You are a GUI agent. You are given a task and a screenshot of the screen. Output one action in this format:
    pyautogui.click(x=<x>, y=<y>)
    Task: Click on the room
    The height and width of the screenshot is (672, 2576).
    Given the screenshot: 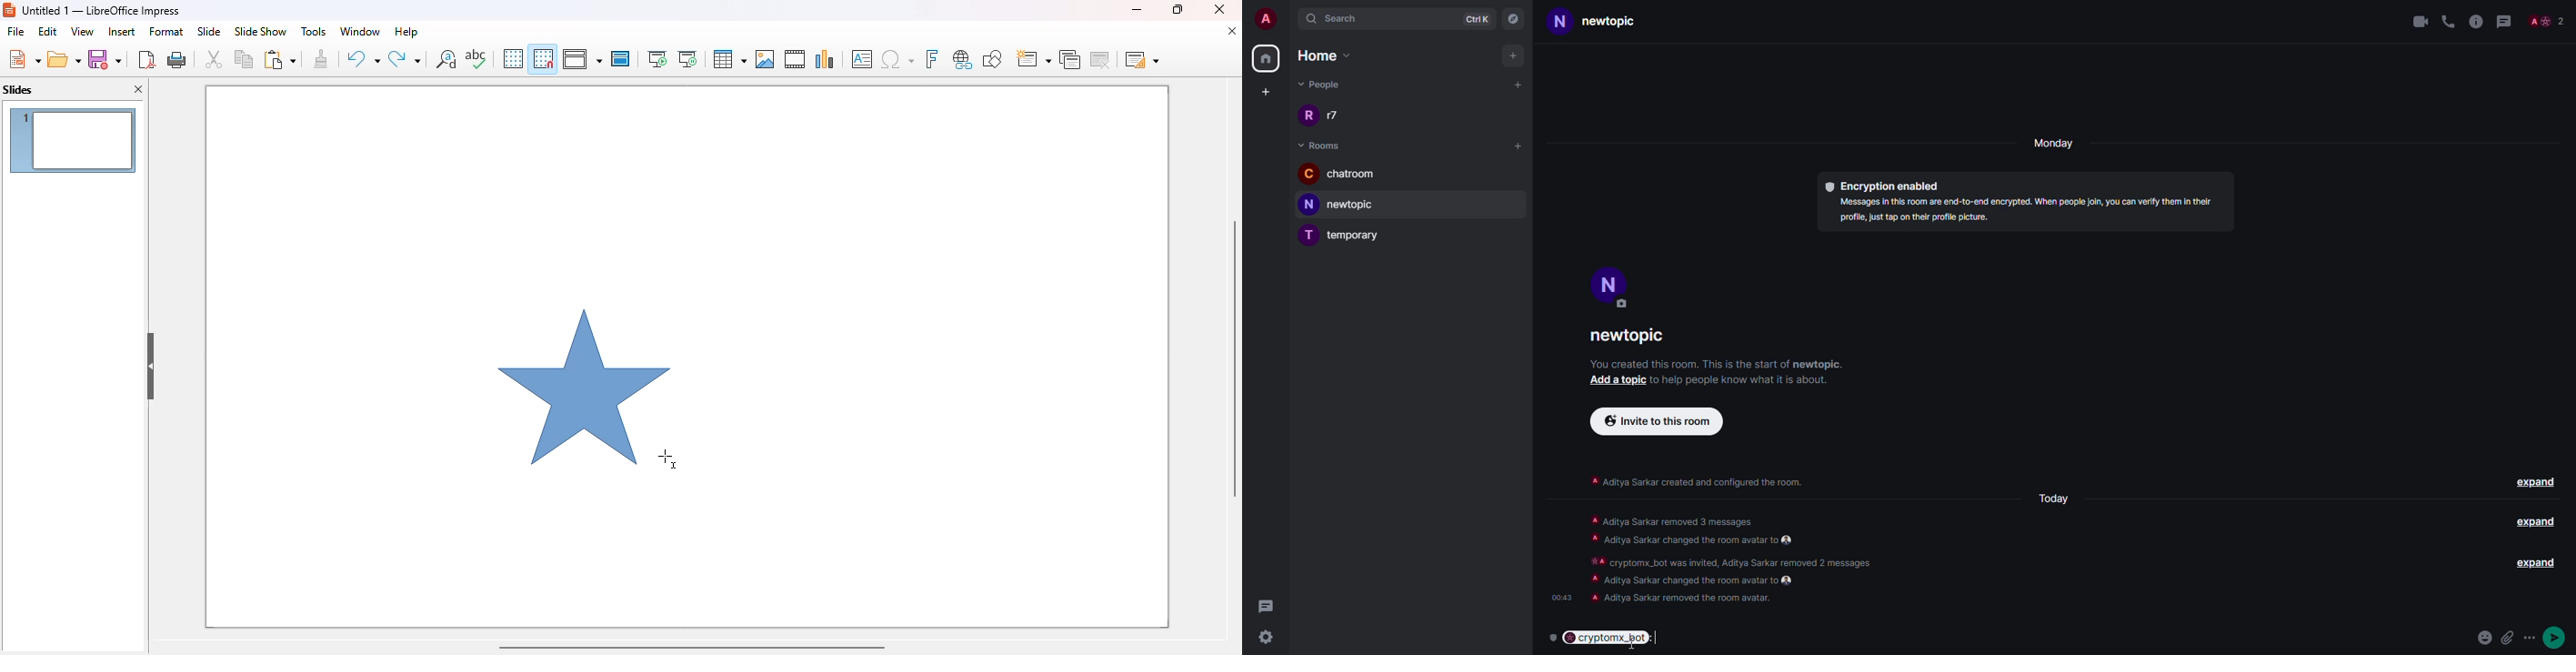 What is the action you would take?
    pyautogui.click(x=1323, y=145)
    